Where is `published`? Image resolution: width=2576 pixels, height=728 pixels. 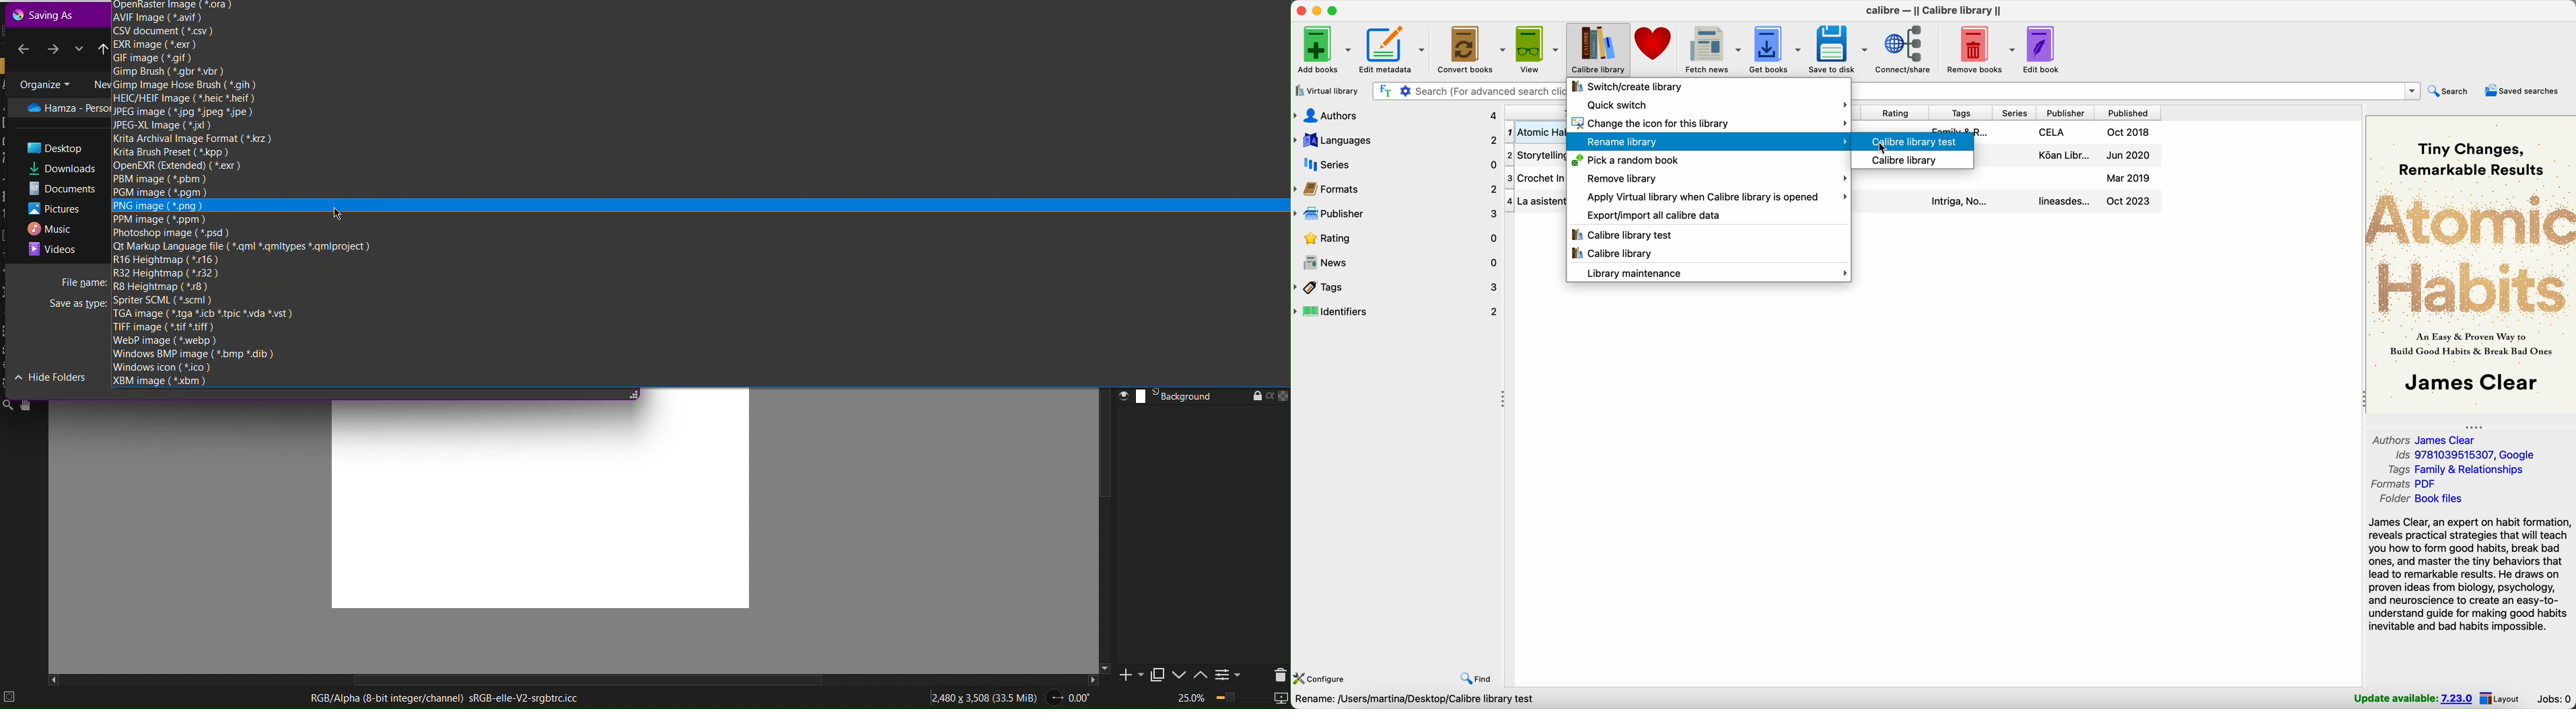 published is located at coordinates (2128, 114).